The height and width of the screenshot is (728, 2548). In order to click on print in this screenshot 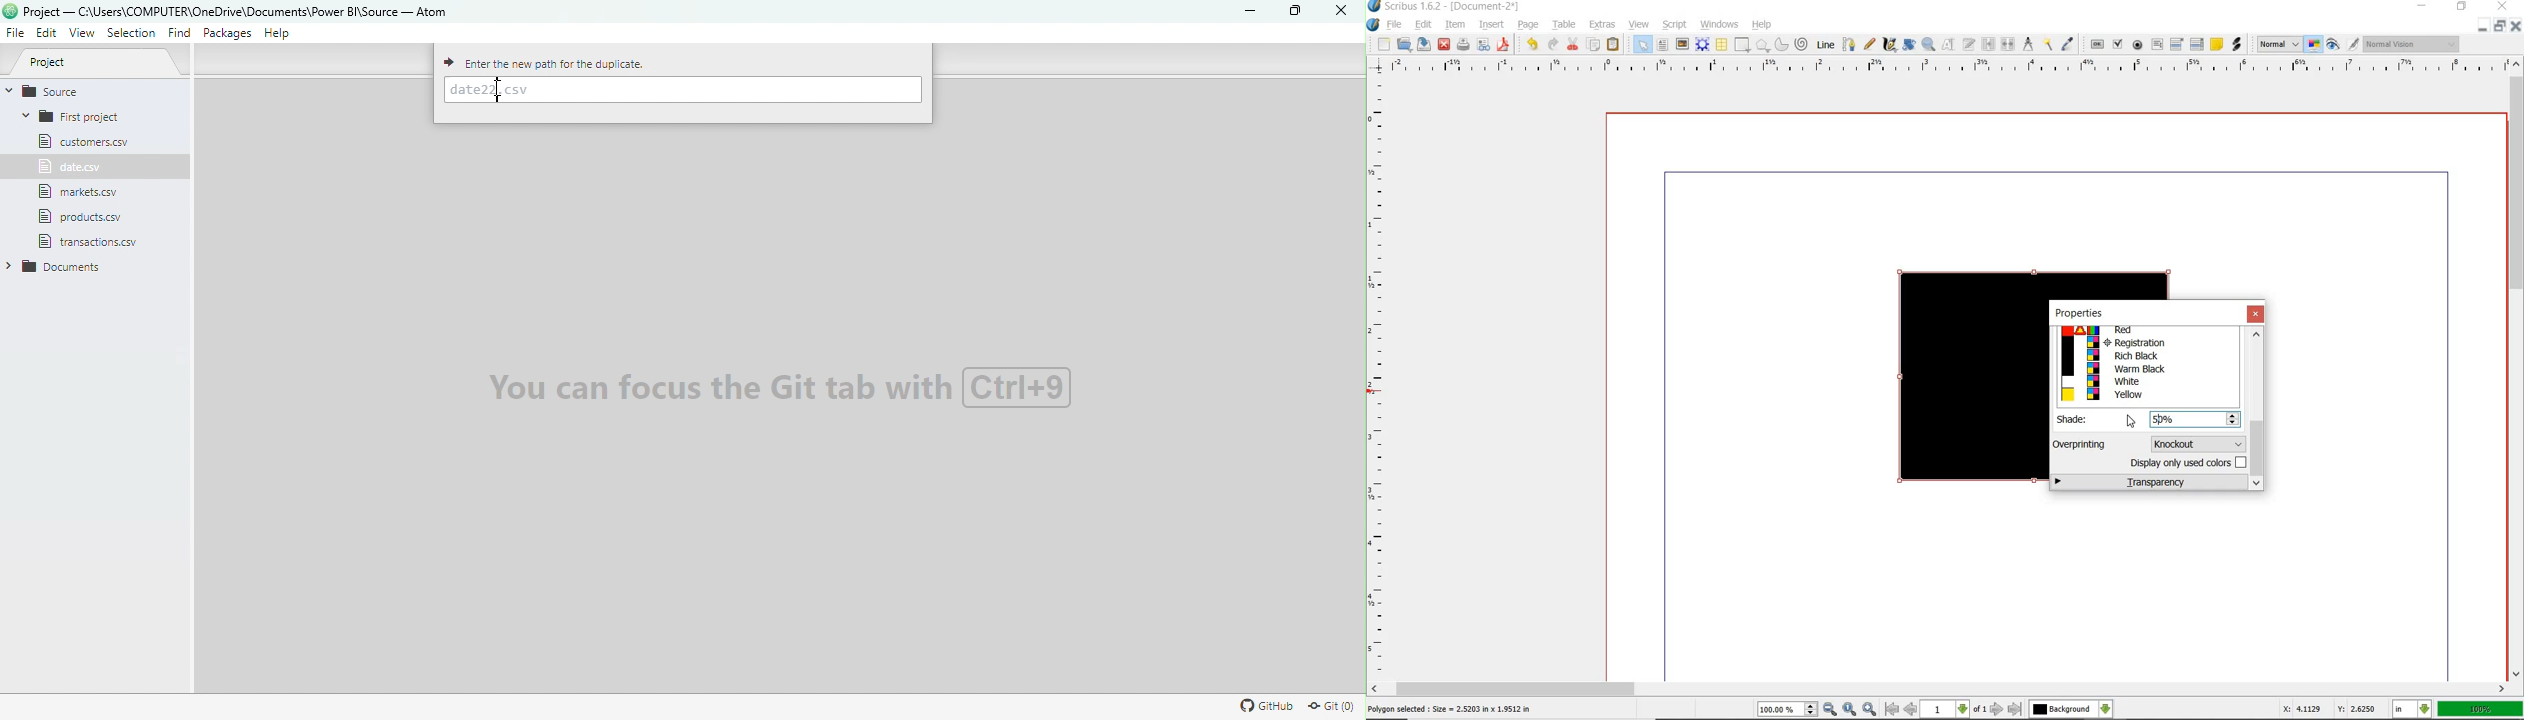, I will do `click(1465, 46)`.